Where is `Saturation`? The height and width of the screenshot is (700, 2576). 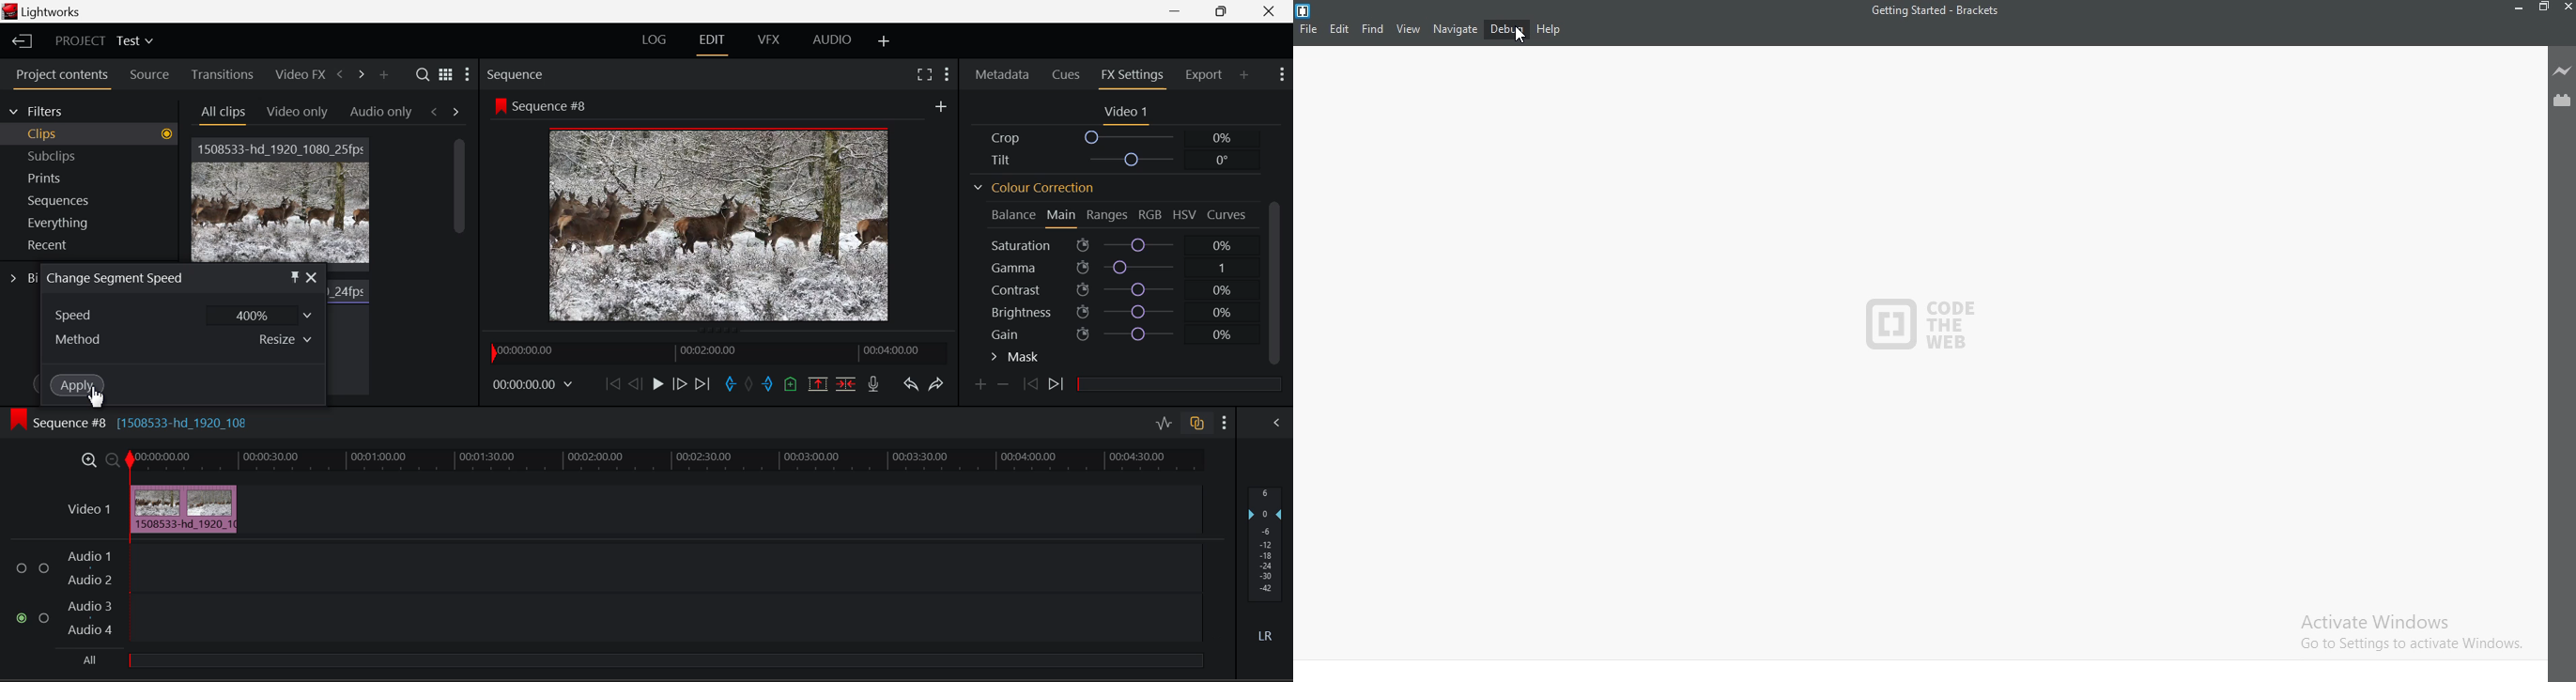
Saturation is located at coordinates (1110, 245).